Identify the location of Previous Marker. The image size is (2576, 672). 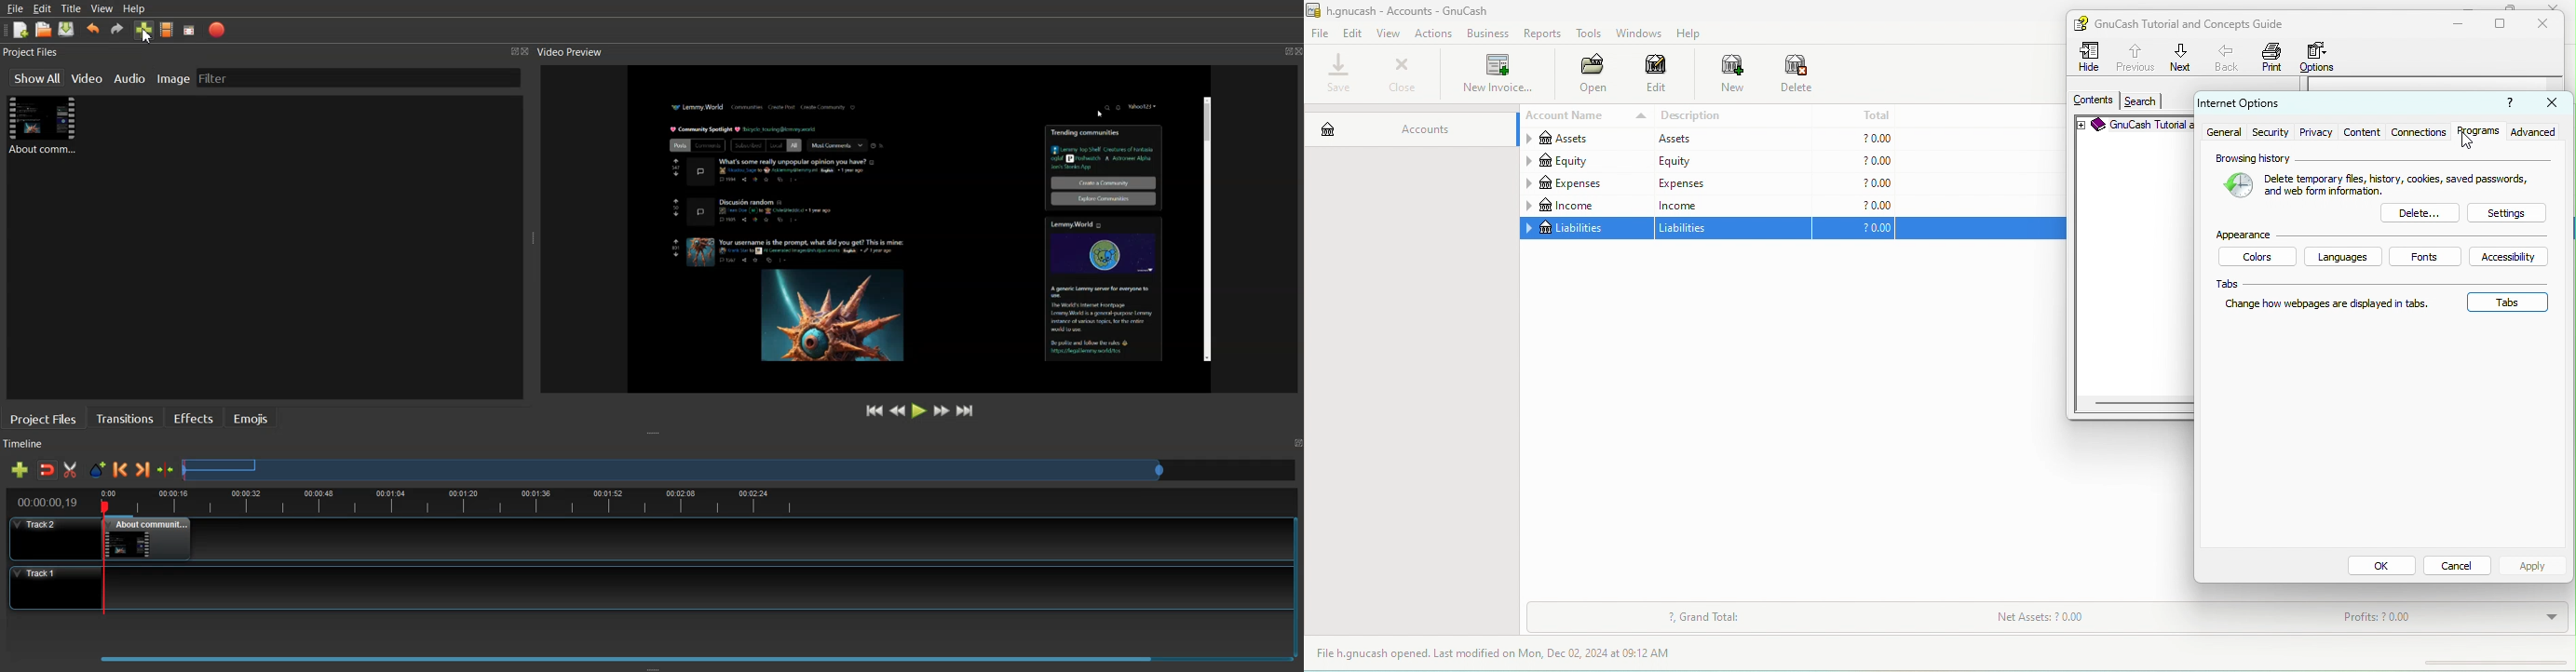
(120, 469).